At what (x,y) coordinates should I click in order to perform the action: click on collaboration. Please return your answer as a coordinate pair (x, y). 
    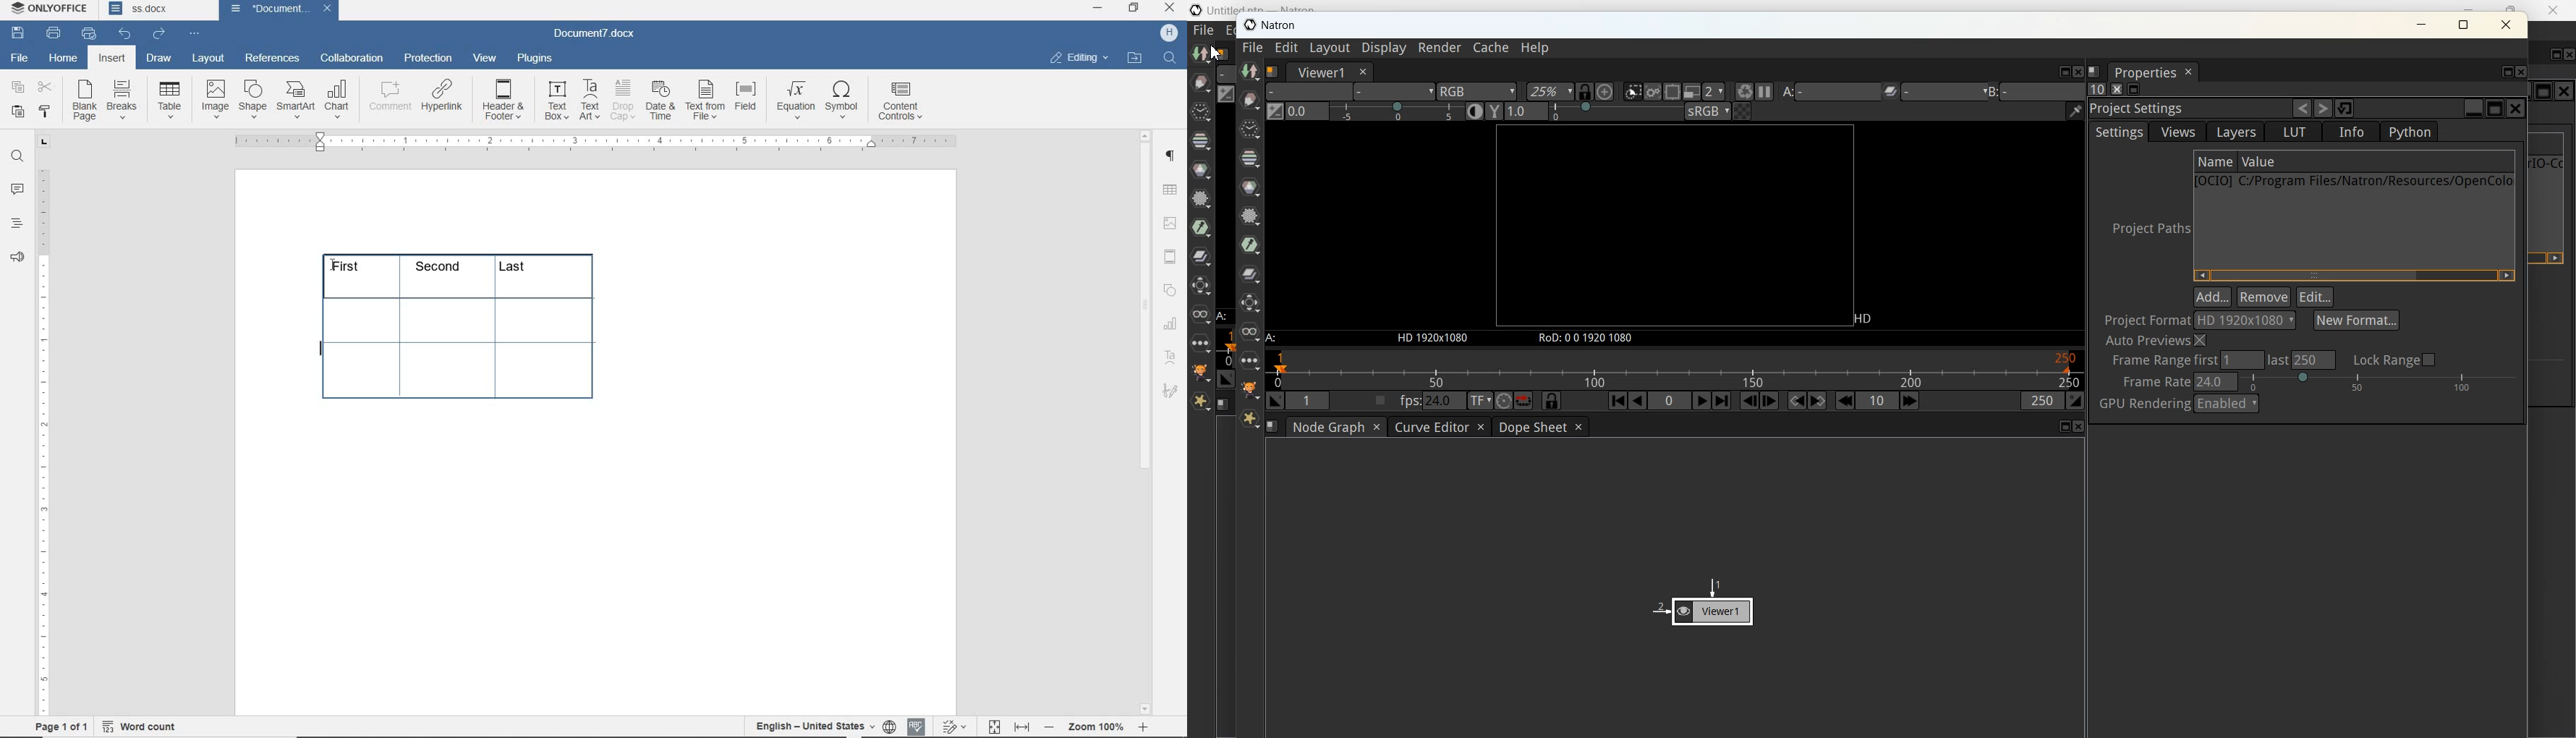
    Looking at the image, I should click on (353, 59).